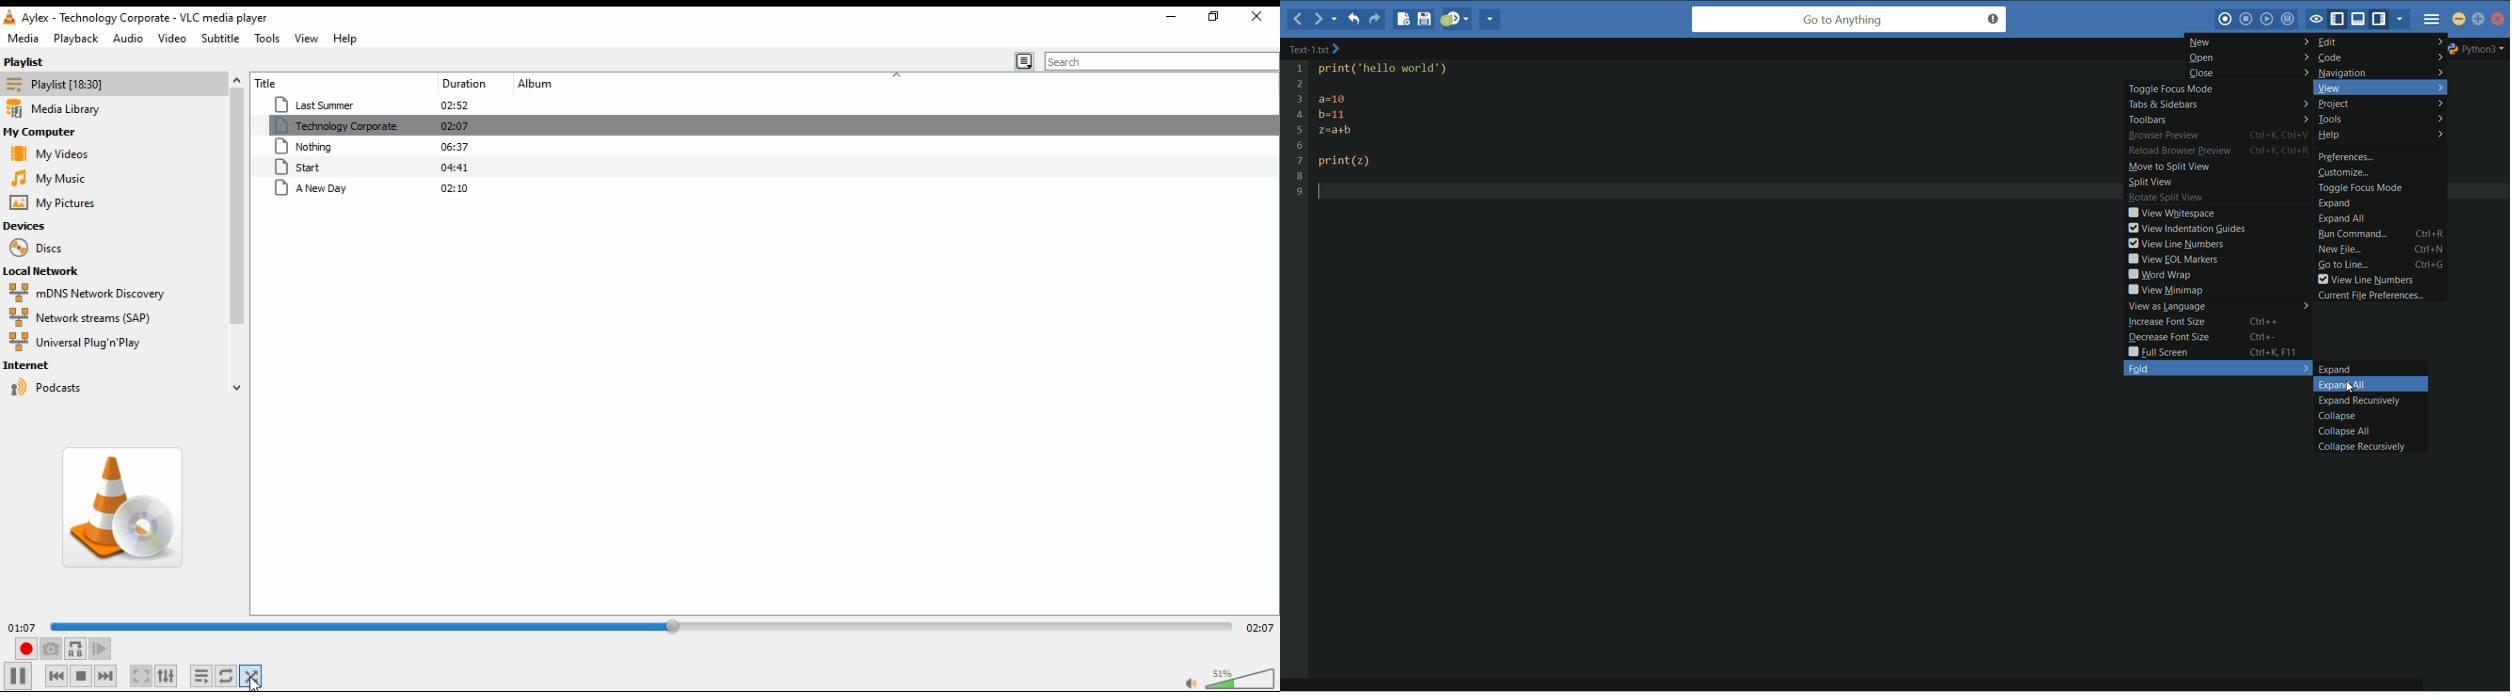 The image size is (2520, 700). I want to click on select between loop all, loop one, and no loop, so click(226, 676).